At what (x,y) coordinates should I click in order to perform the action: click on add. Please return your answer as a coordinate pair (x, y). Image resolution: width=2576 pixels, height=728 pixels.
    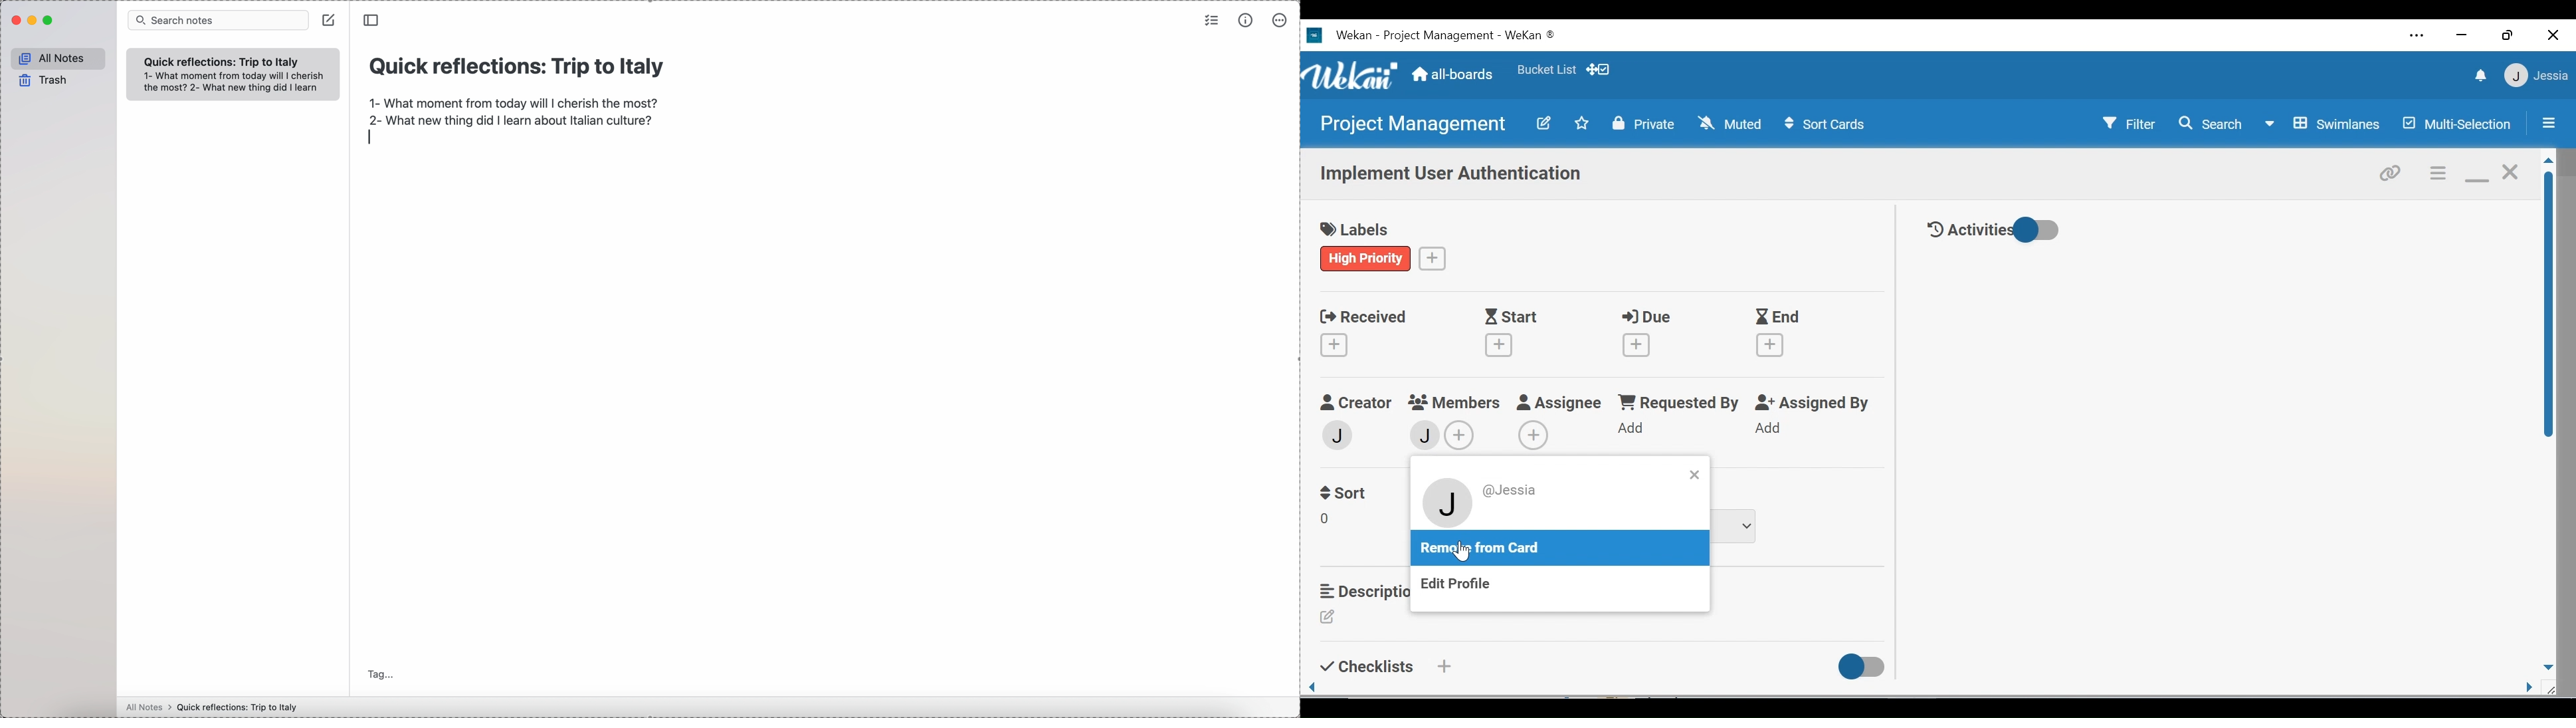
    Looking at the image, I should click on (1461, 435).